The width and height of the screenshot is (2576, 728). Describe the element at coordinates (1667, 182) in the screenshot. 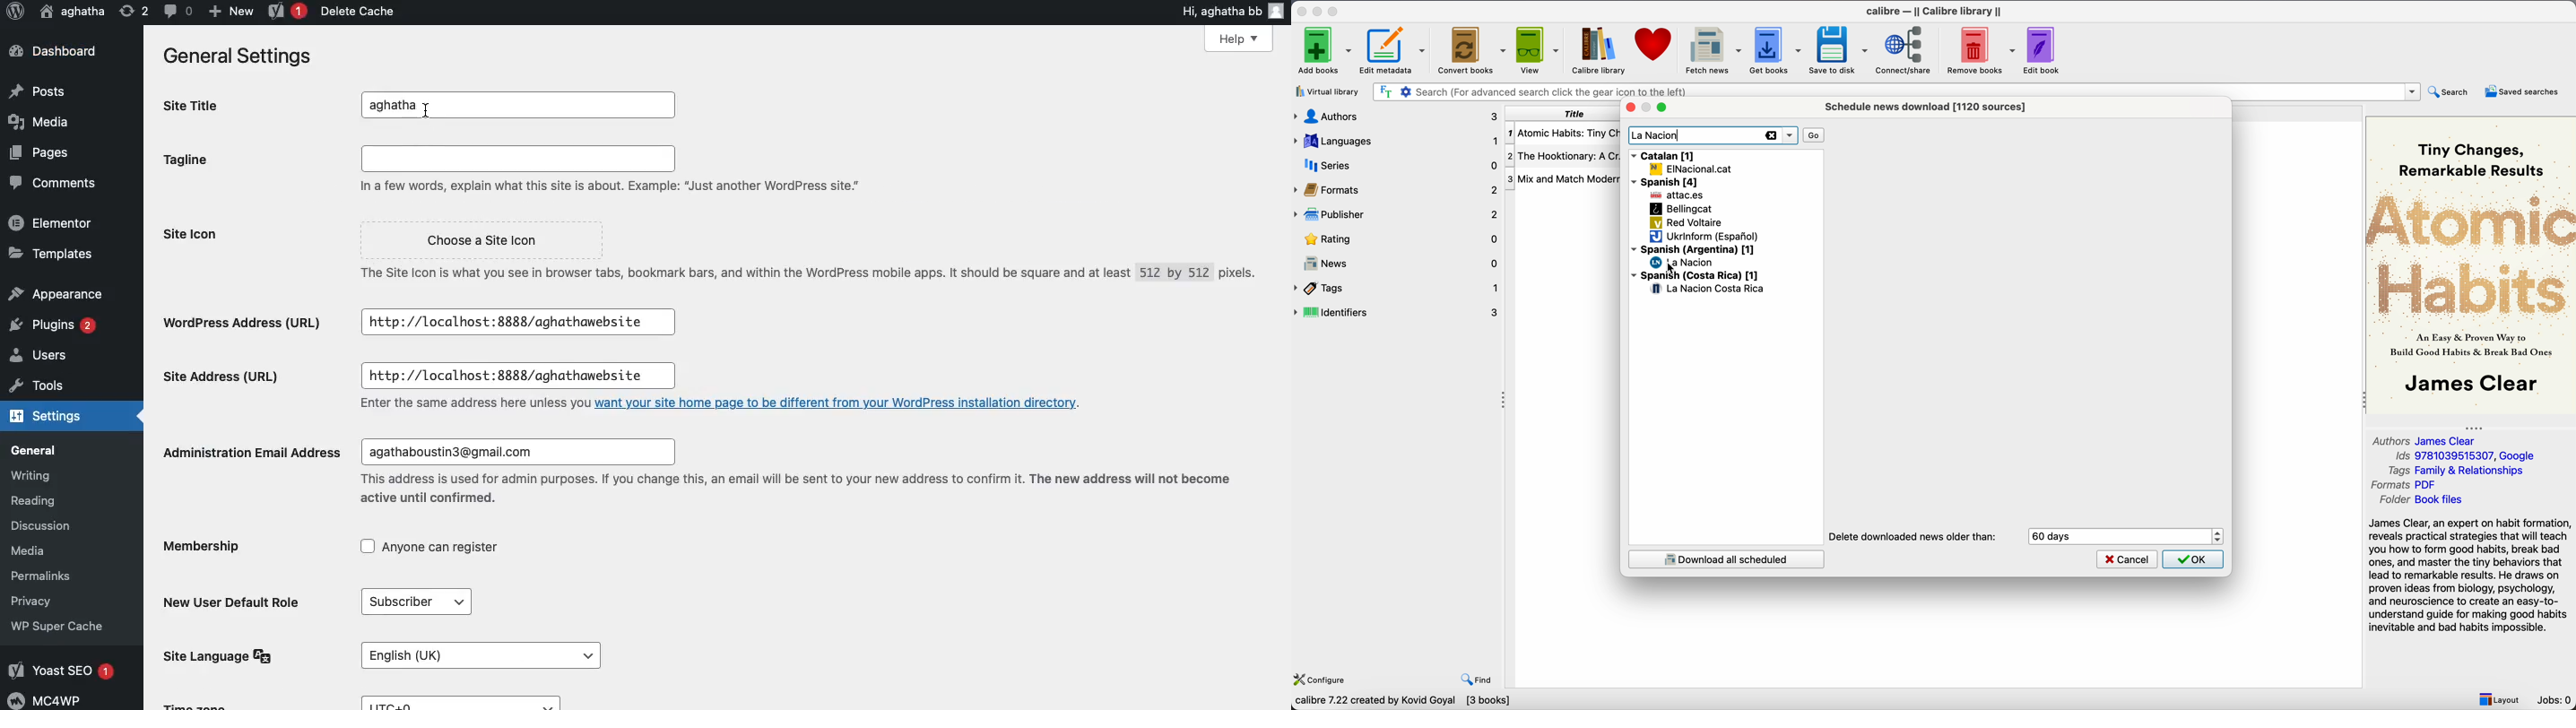

I see `spanish [4]` at that location.